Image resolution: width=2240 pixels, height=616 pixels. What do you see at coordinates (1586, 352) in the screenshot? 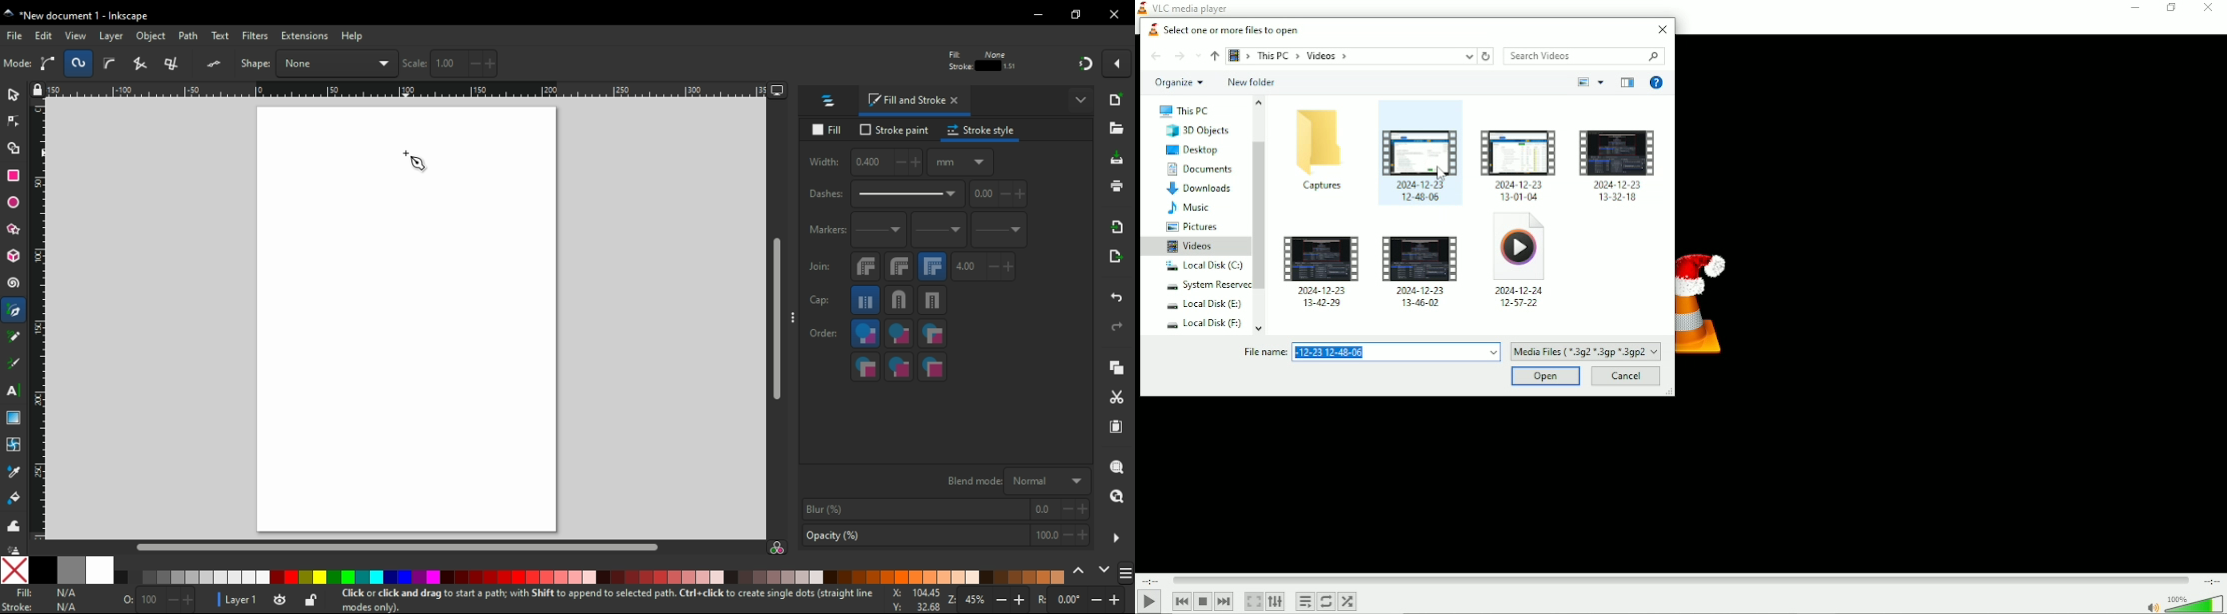
I see `Media files` at bounding box center [1586, 352].